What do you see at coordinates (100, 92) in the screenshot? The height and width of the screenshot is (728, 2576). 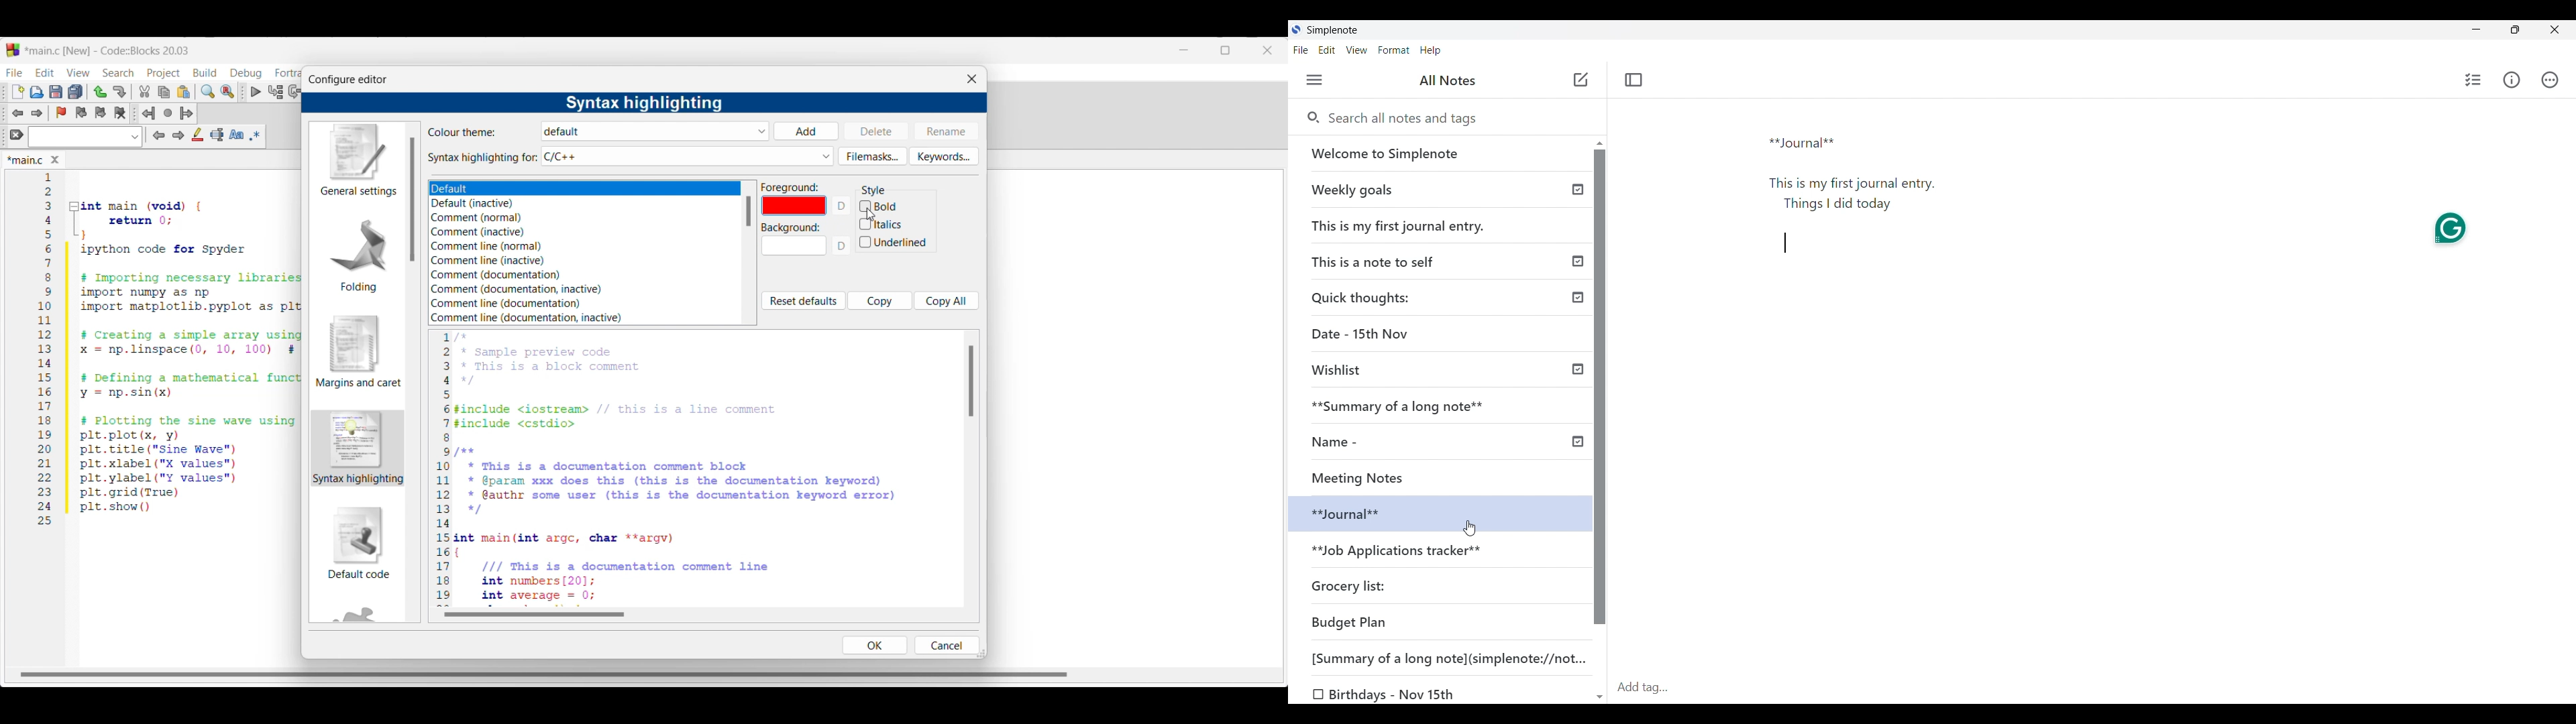 I see `Undo` at bounding box center [100, 92].